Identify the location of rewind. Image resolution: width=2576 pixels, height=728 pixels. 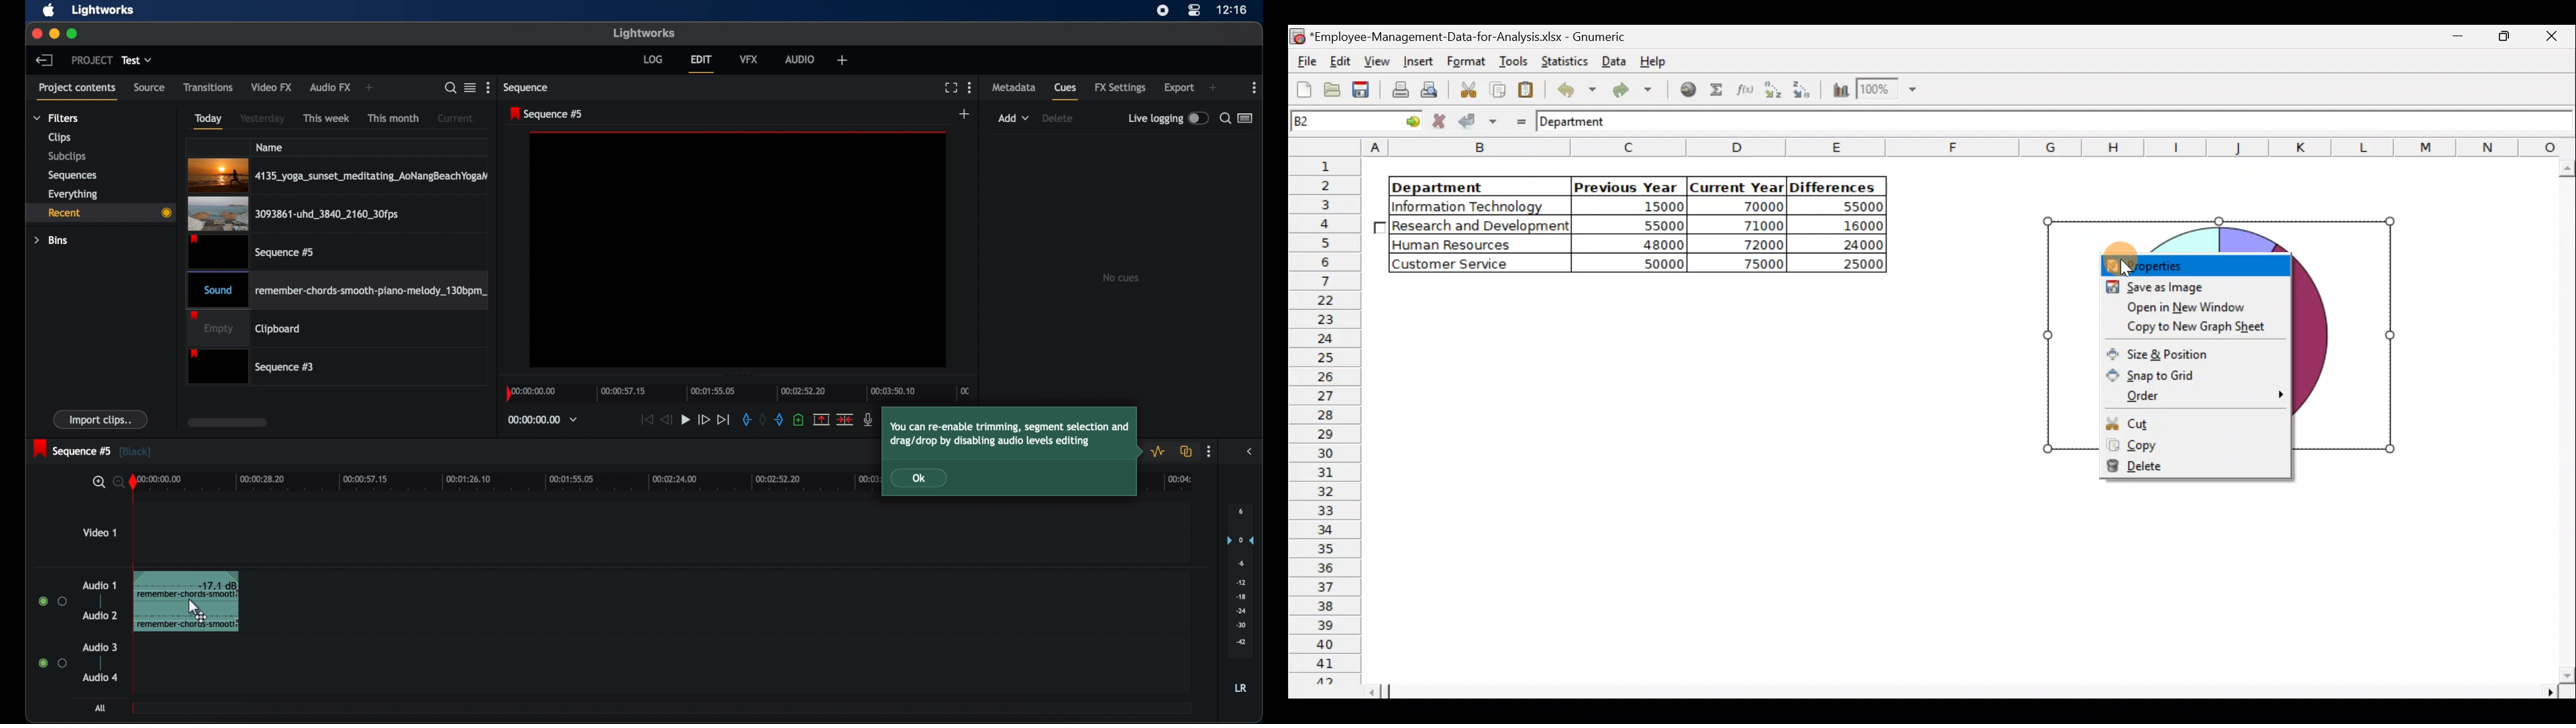
(665, 418).